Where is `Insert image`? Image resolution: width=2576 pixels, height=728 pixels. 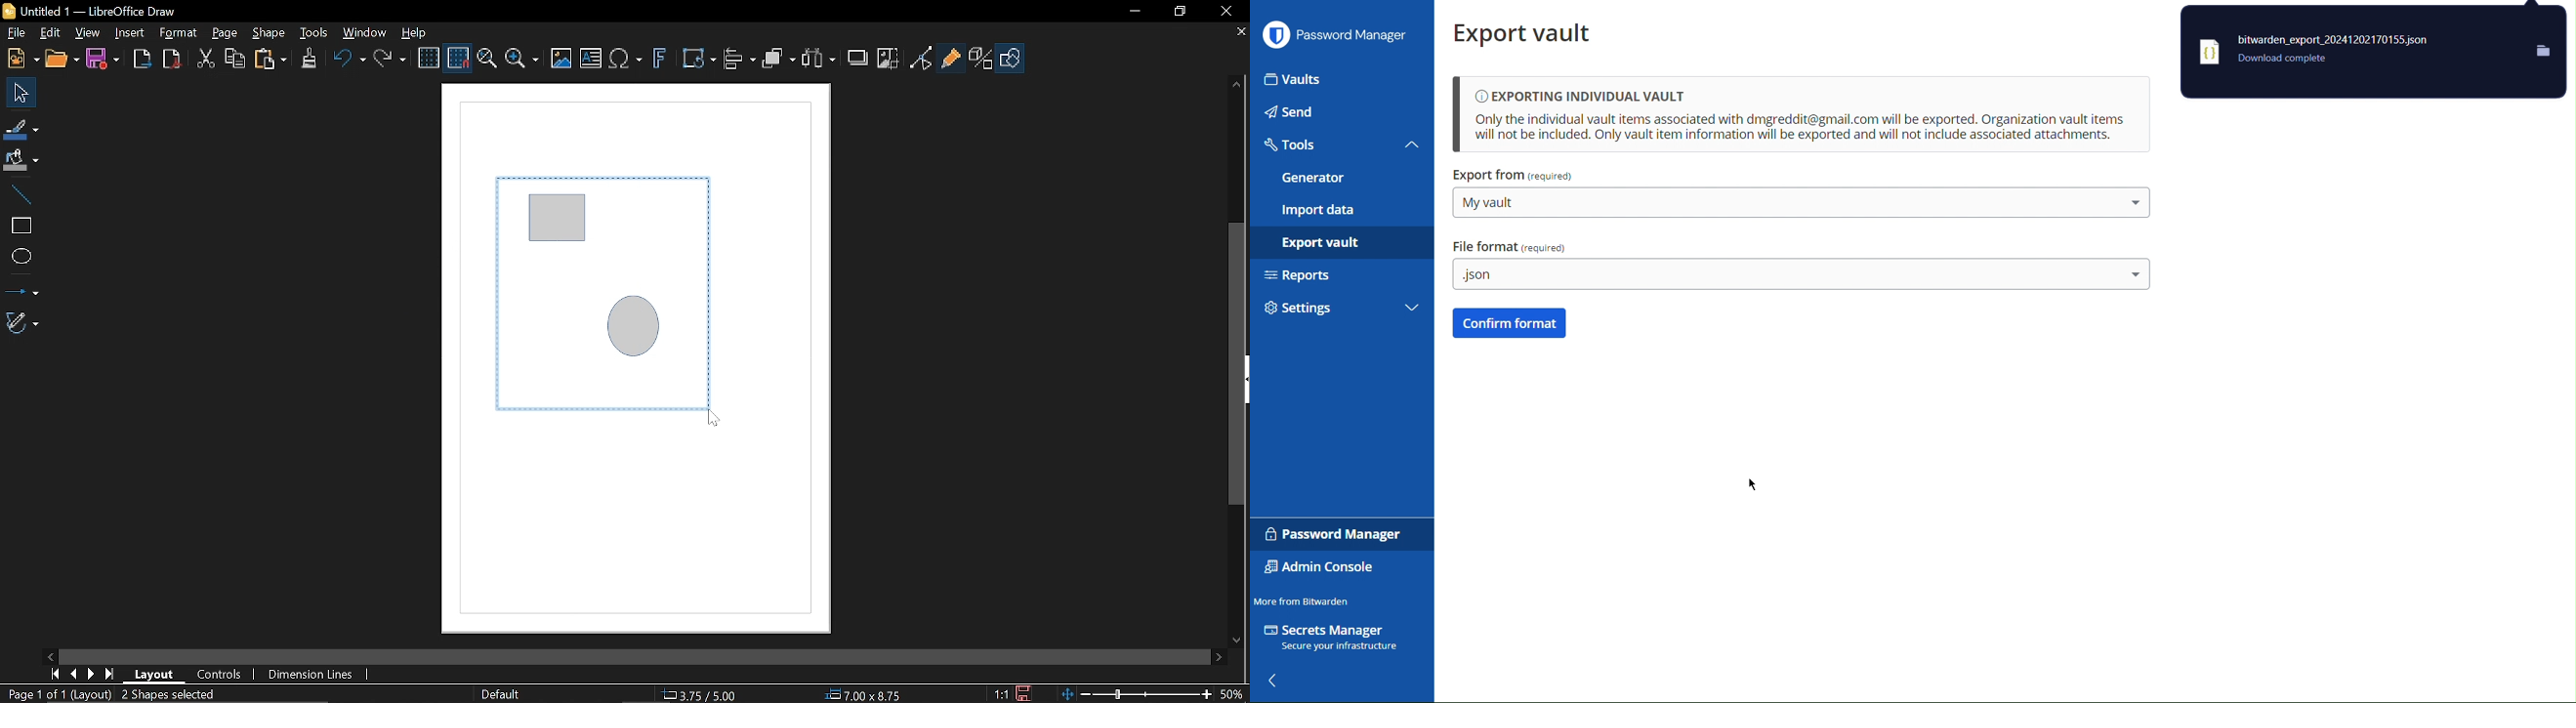
Insert image is located at coordinates (561, 59).